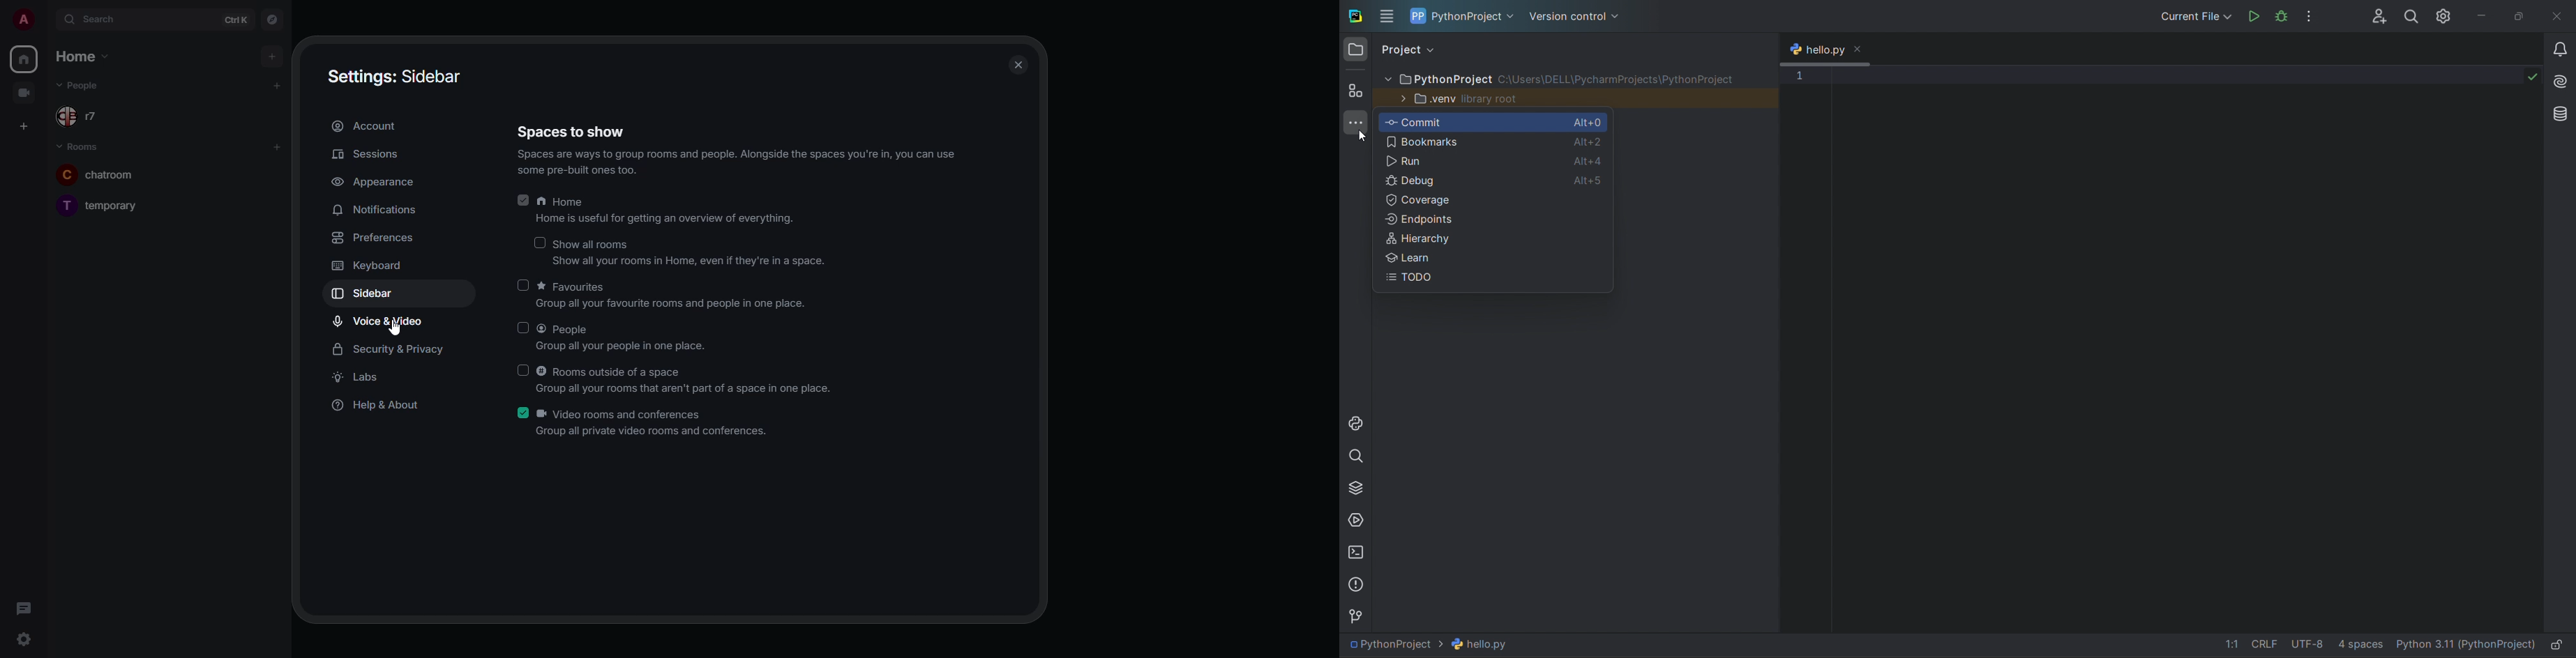 This screenshot has height=672, width=2576. I want to click on commit, so click(1466, 121).